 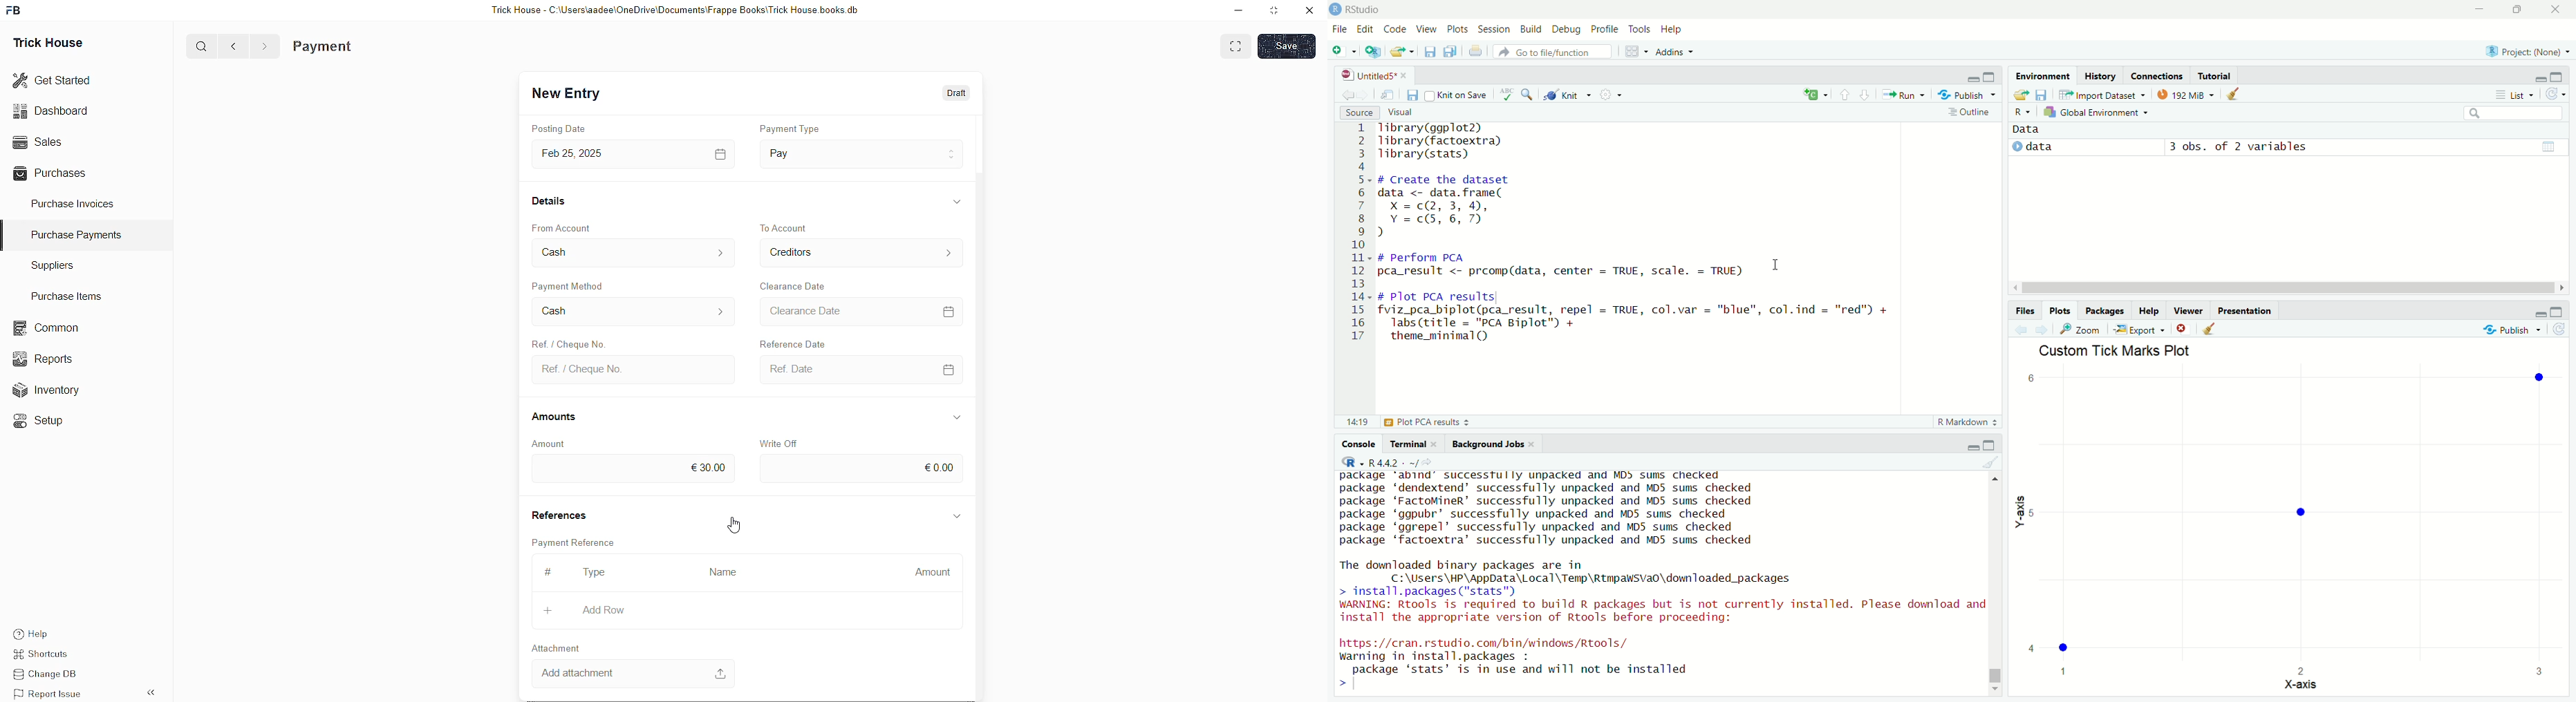 I want to click on Reports, so click(x=48, y=357).